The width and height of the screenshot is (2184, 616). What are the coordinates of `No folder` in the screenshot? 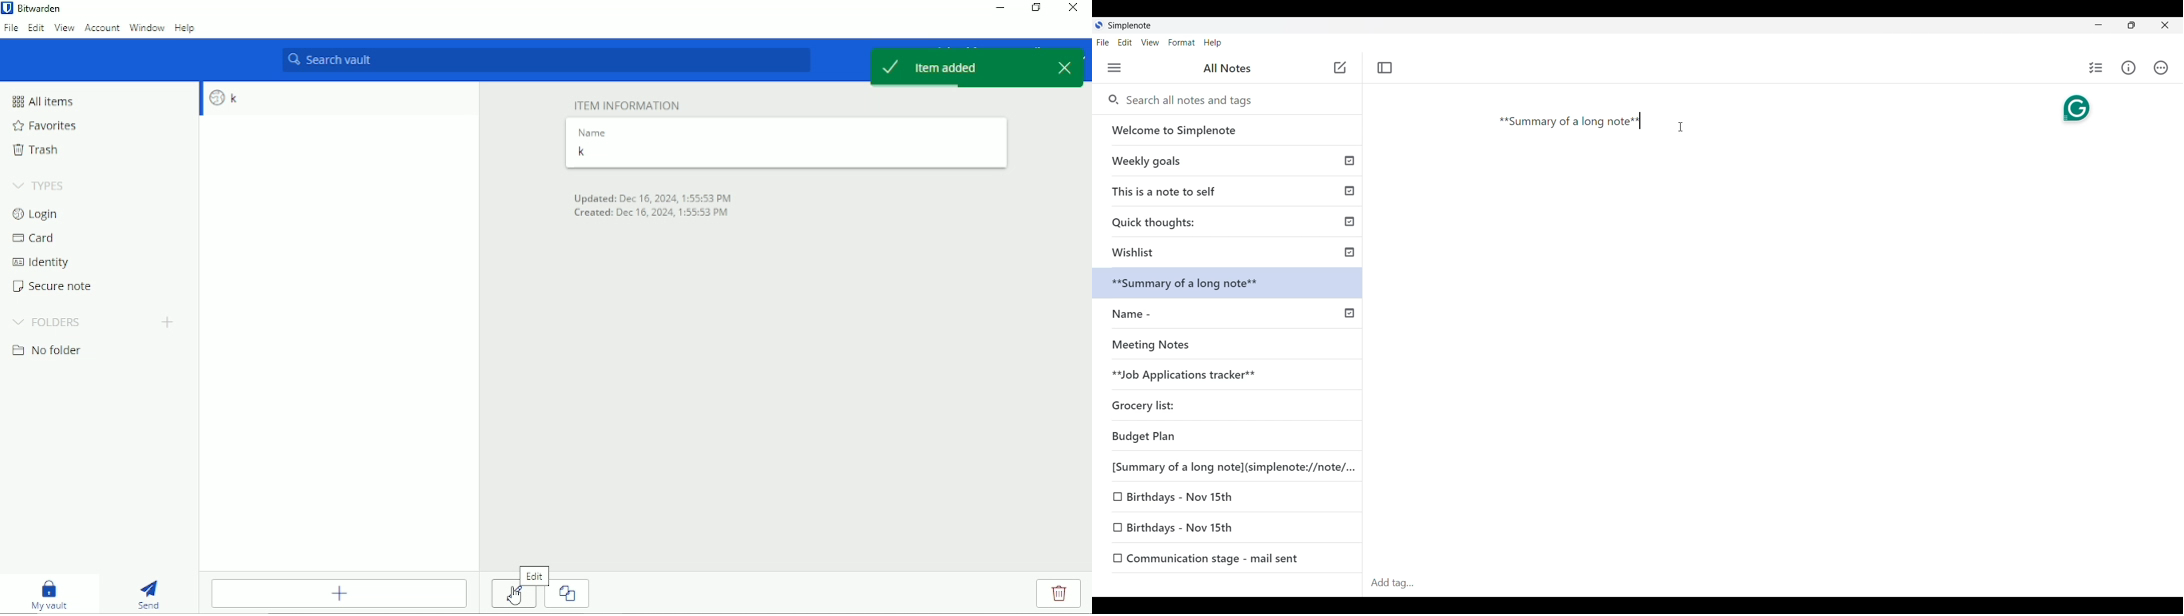 It's located at (49, 350).